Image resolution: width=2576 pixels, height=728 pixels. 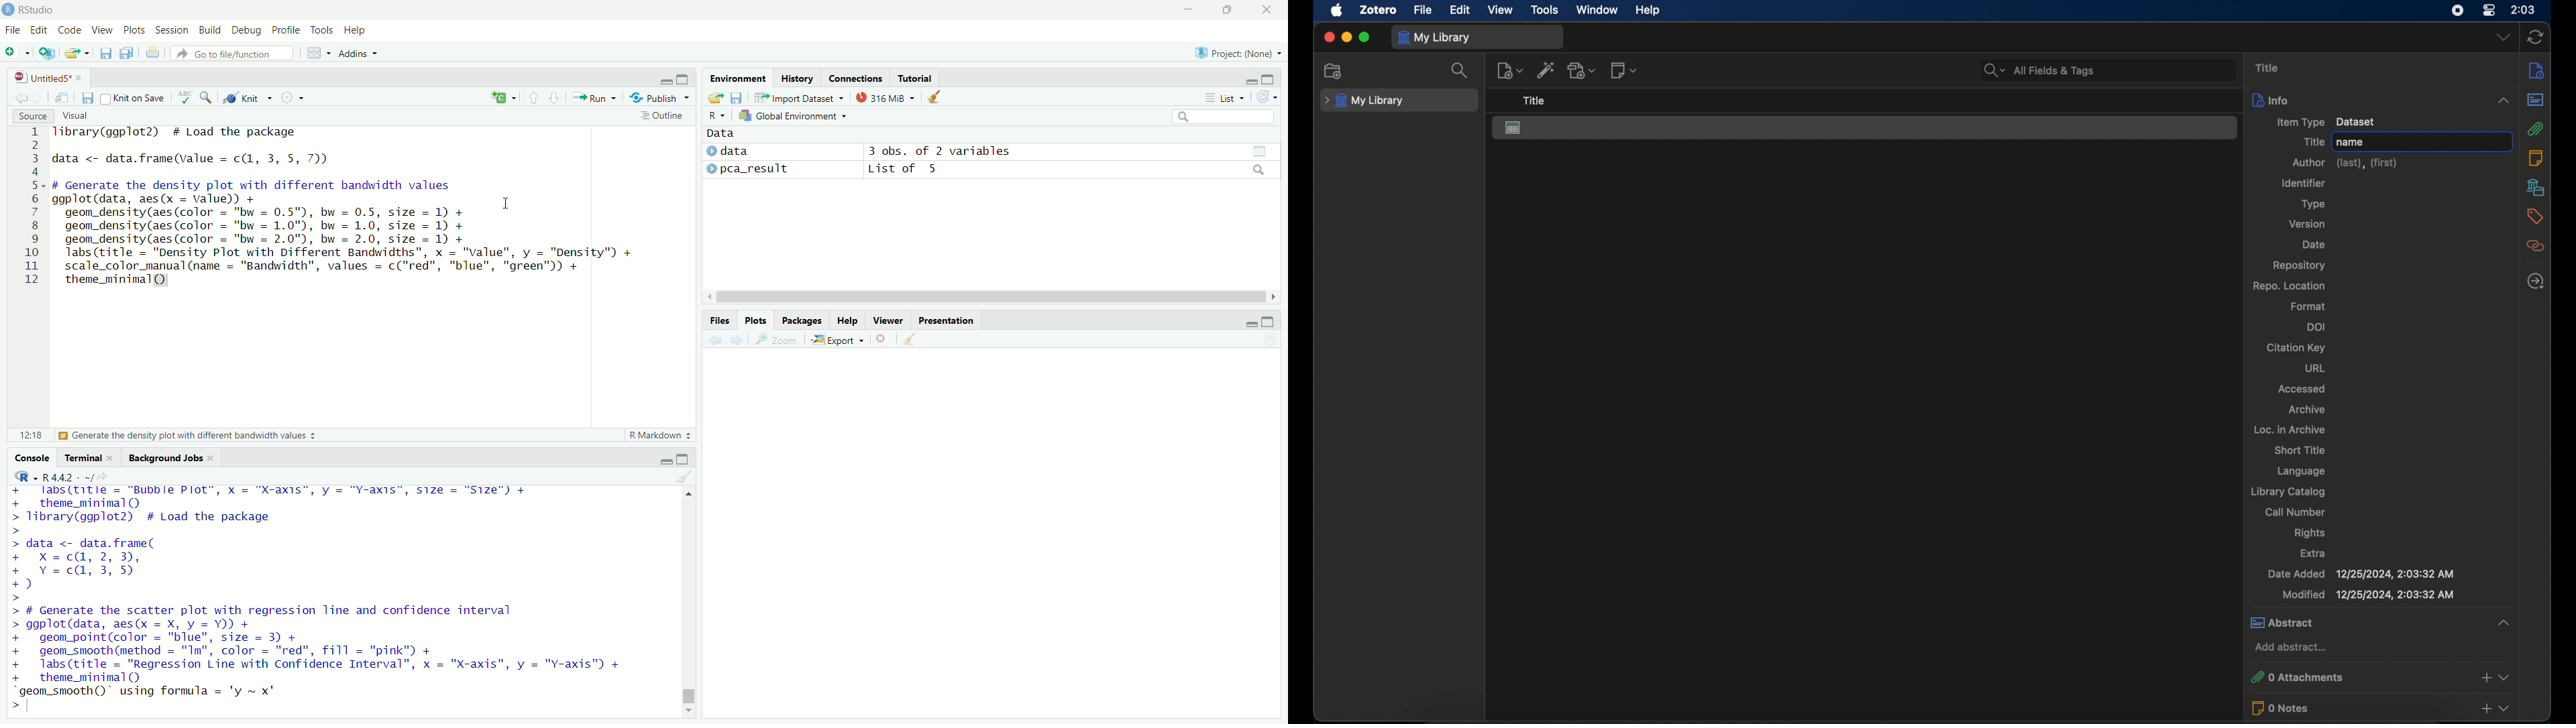 What do you see at coordinates (88, 97) in the screenshot?
I see `Save current document` at bounding box center [88, 97].